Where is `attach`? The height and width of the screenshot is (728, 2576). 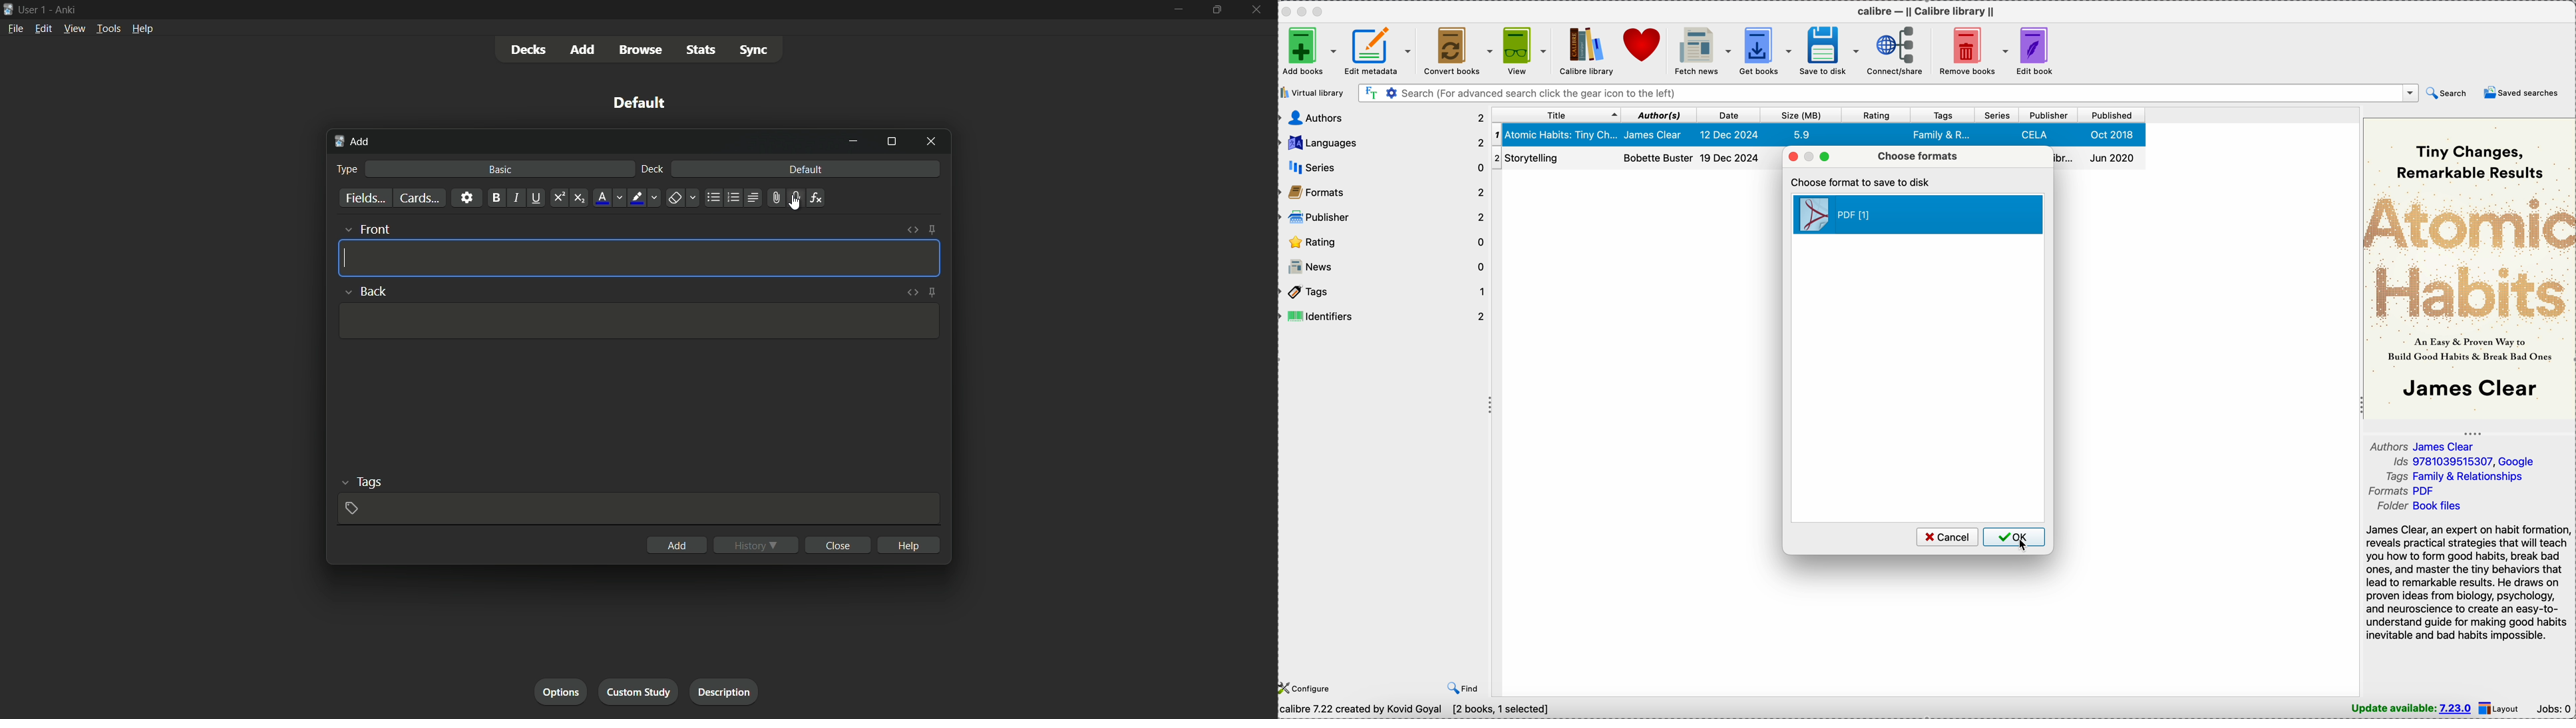
attach is located at coordinates (773, 198).